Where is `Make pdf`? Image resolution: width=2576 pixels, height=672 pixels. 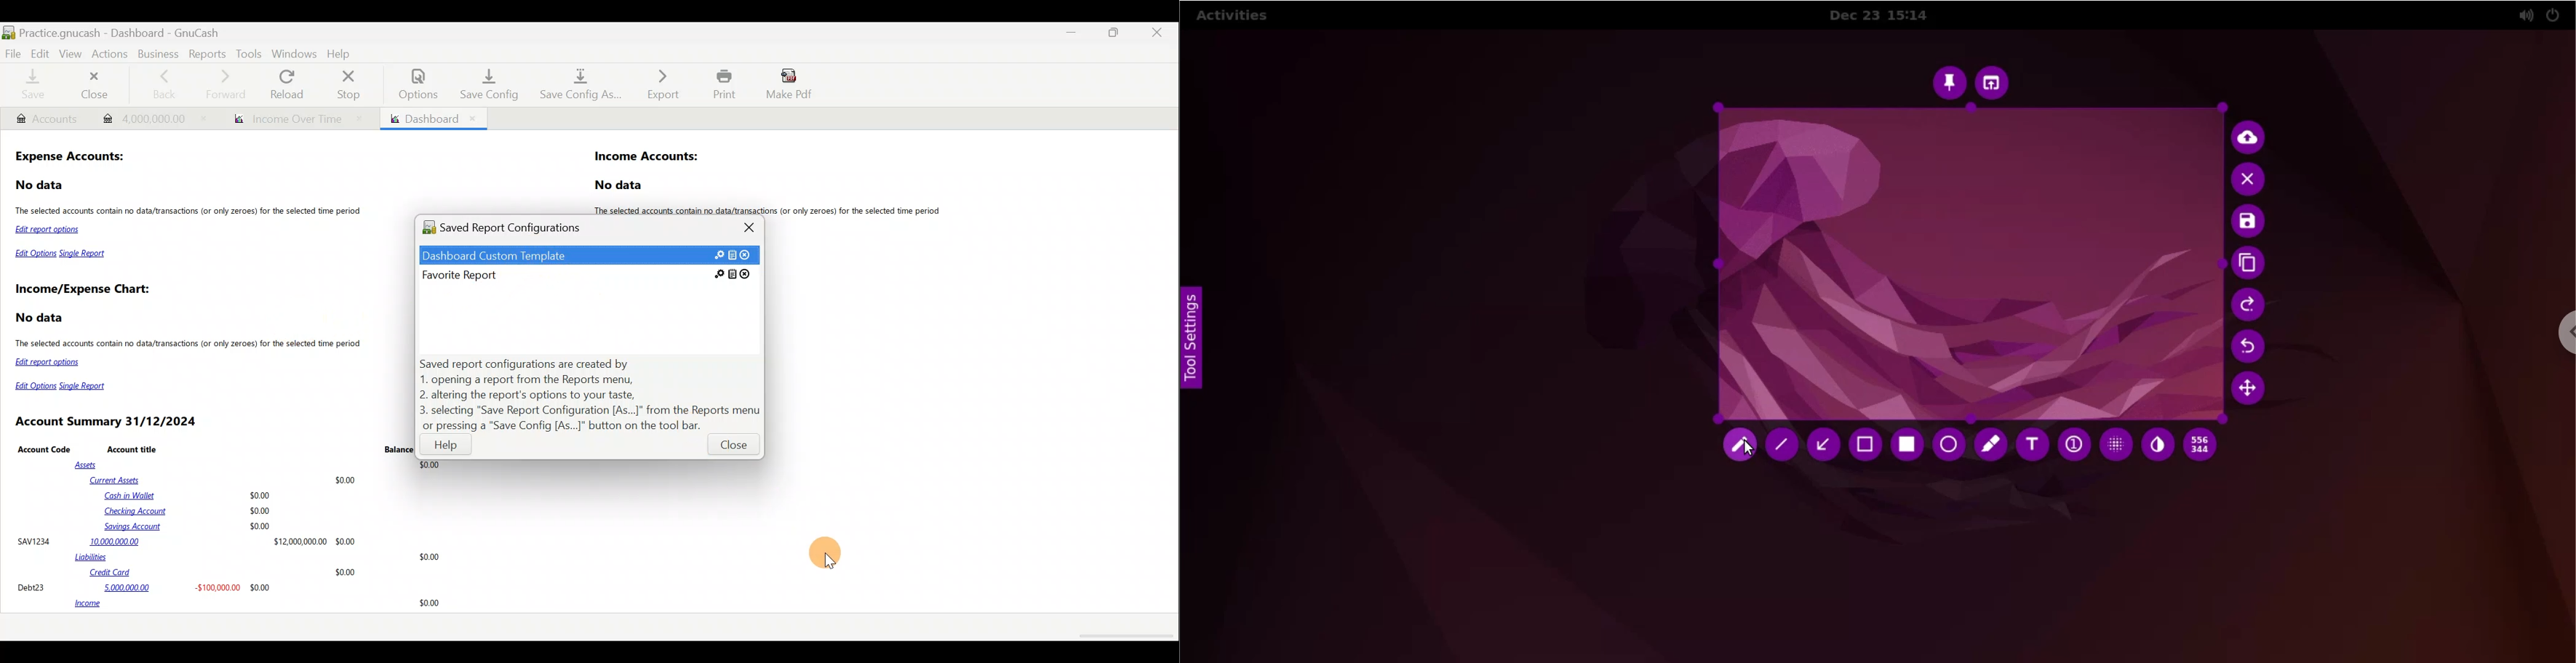
Make pdf is located at coordinates (793, 86).